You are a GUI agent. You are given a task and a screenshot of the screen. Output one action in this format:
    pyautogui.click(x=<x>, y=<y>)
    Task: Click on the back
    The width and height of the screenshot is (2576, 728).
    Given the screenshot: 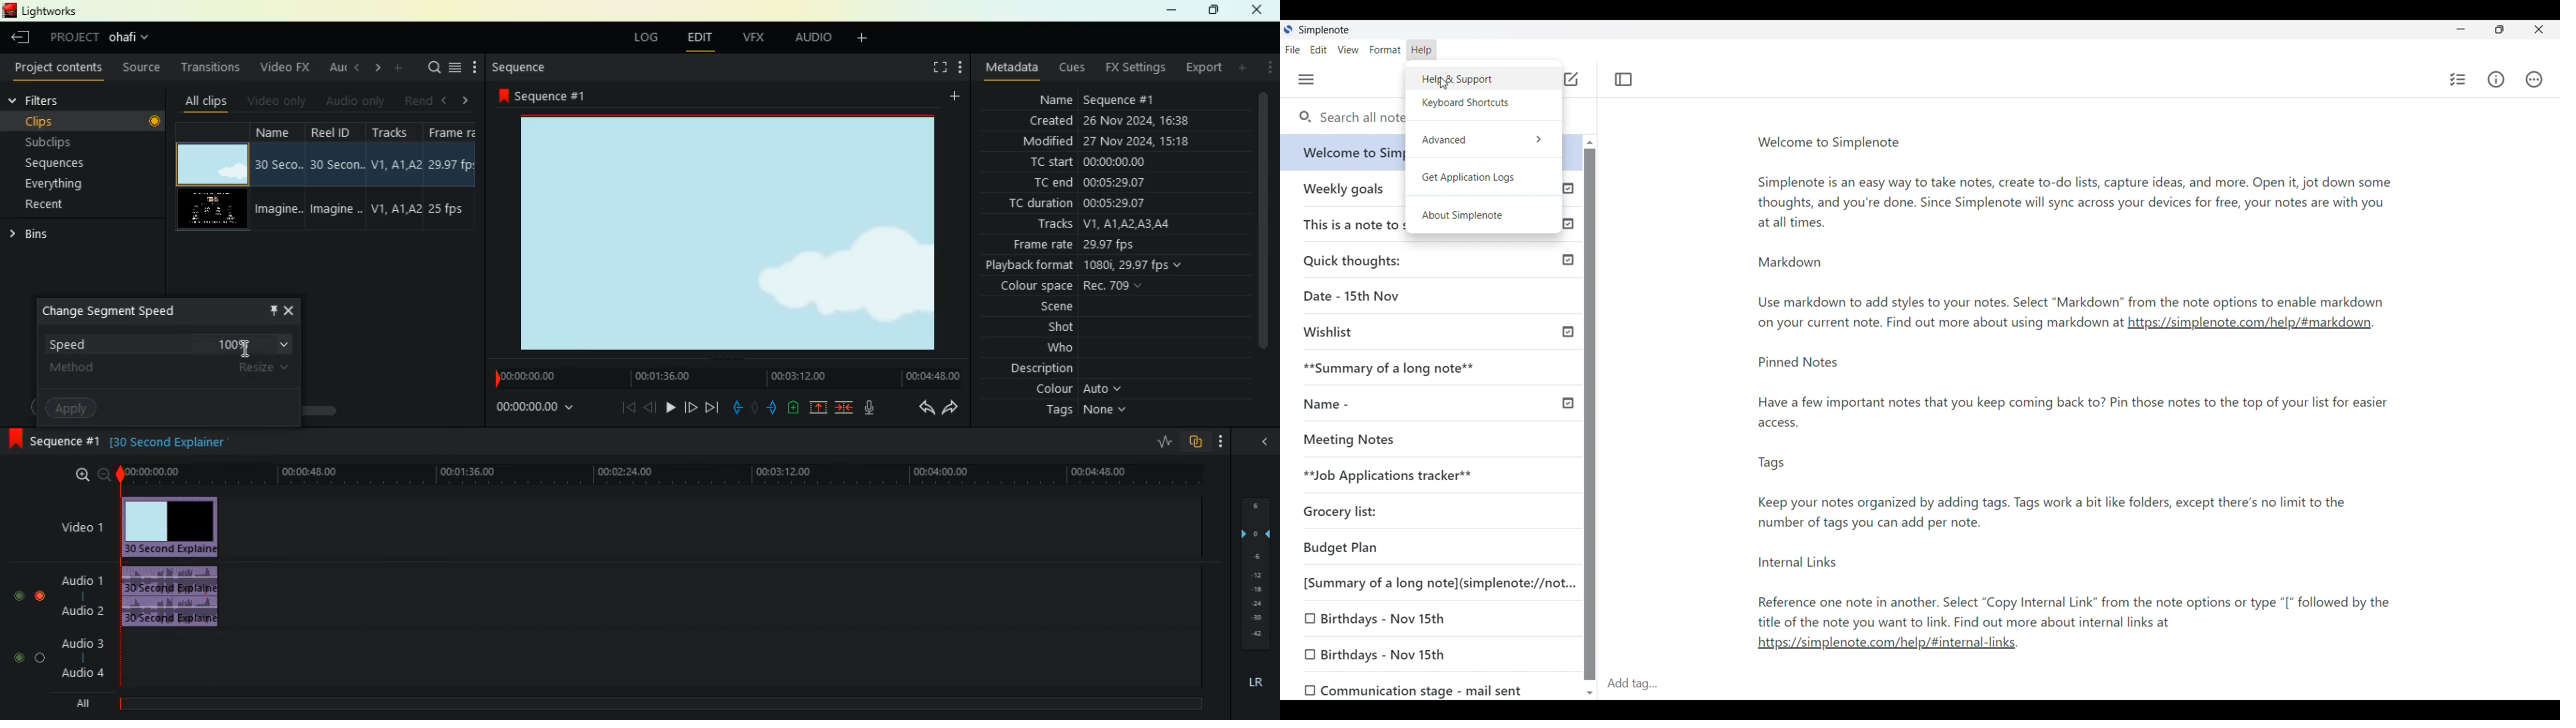 What is the action you would take?
    pyautogui.click(x=920, y=407)
    